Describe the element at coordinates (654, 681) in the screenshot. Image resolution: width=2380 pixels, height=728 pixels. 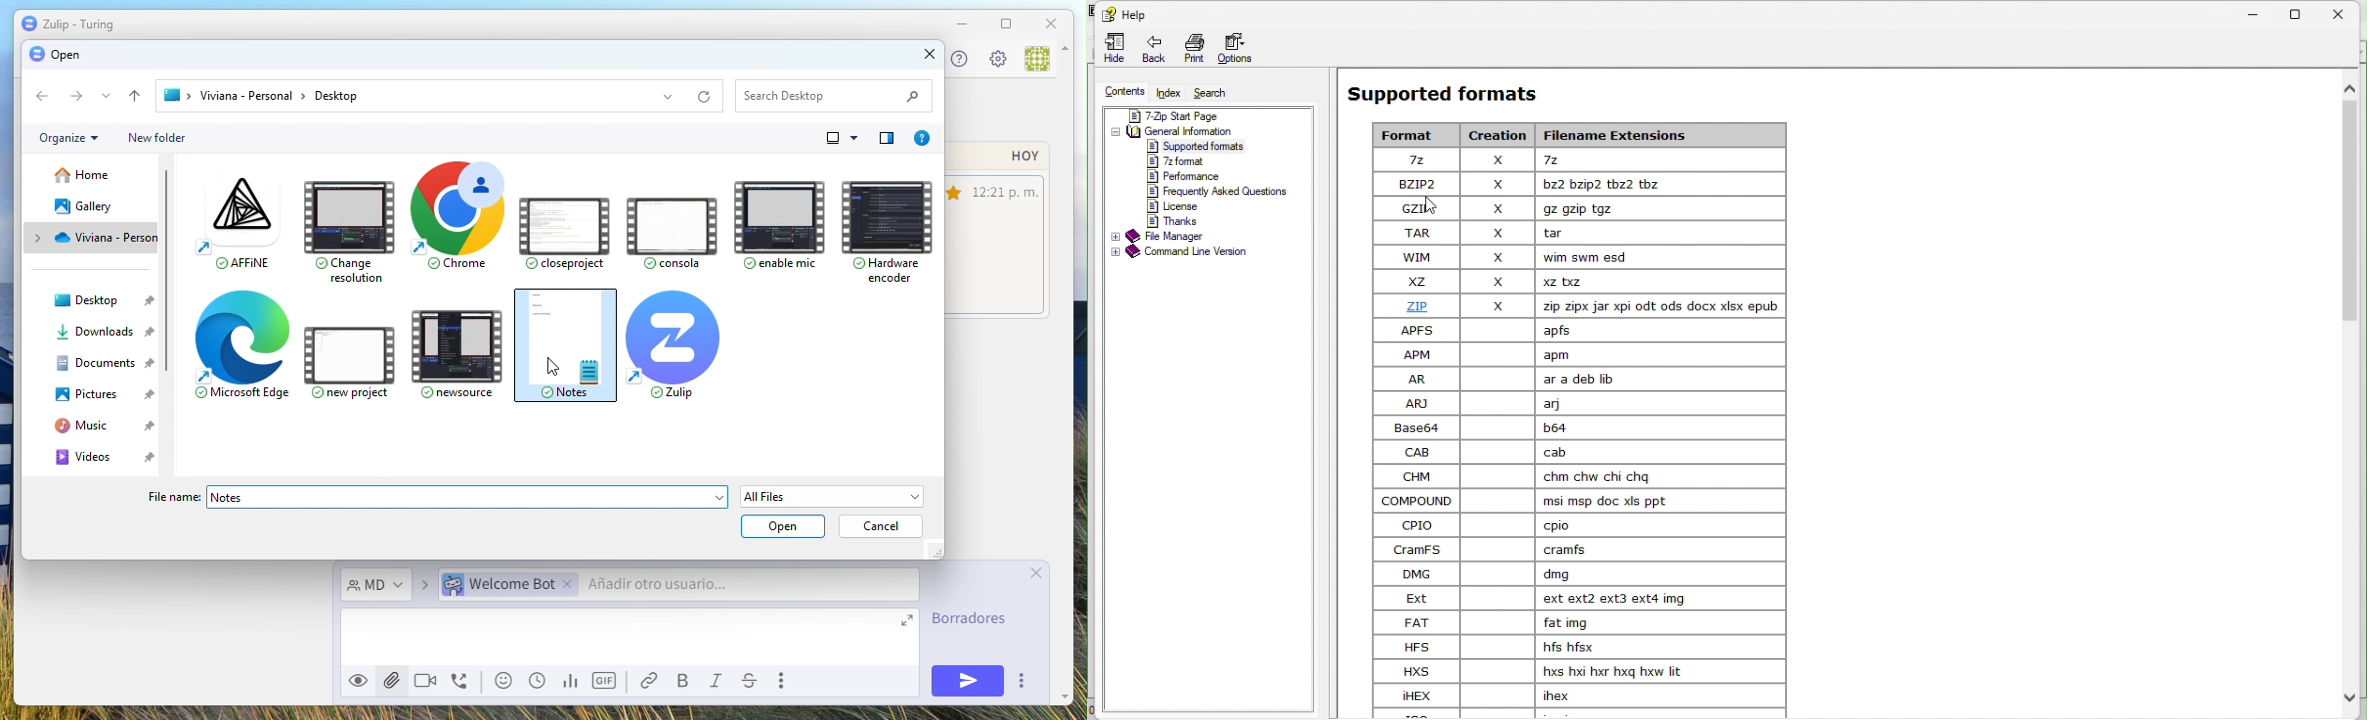
I see `links` at that location.